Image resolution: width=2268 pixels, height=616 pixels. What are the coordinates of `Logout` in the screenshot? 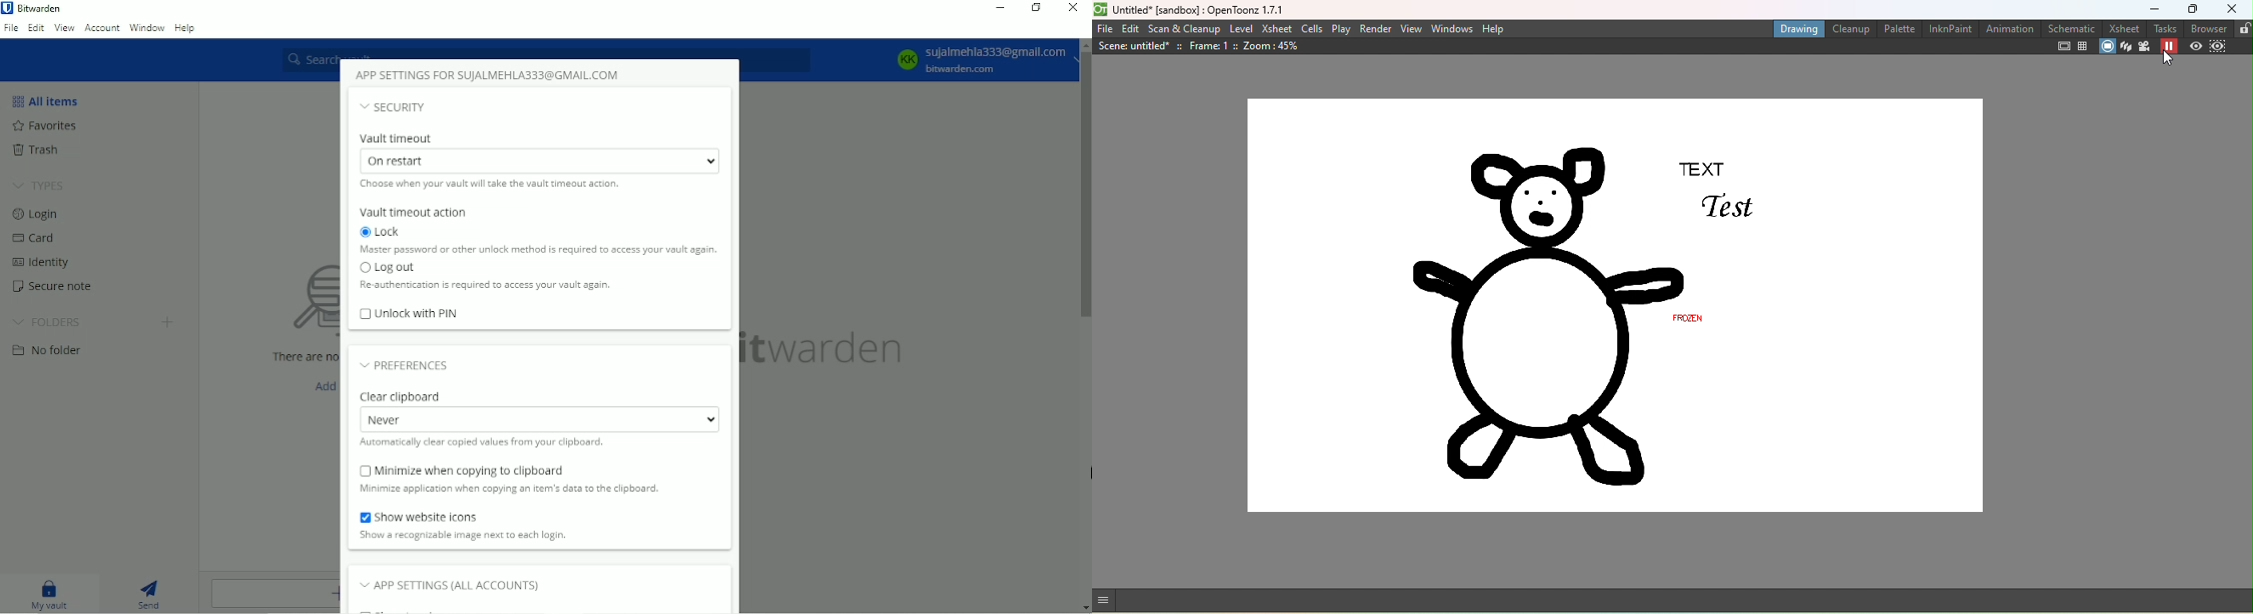 It's located at (388, 268).